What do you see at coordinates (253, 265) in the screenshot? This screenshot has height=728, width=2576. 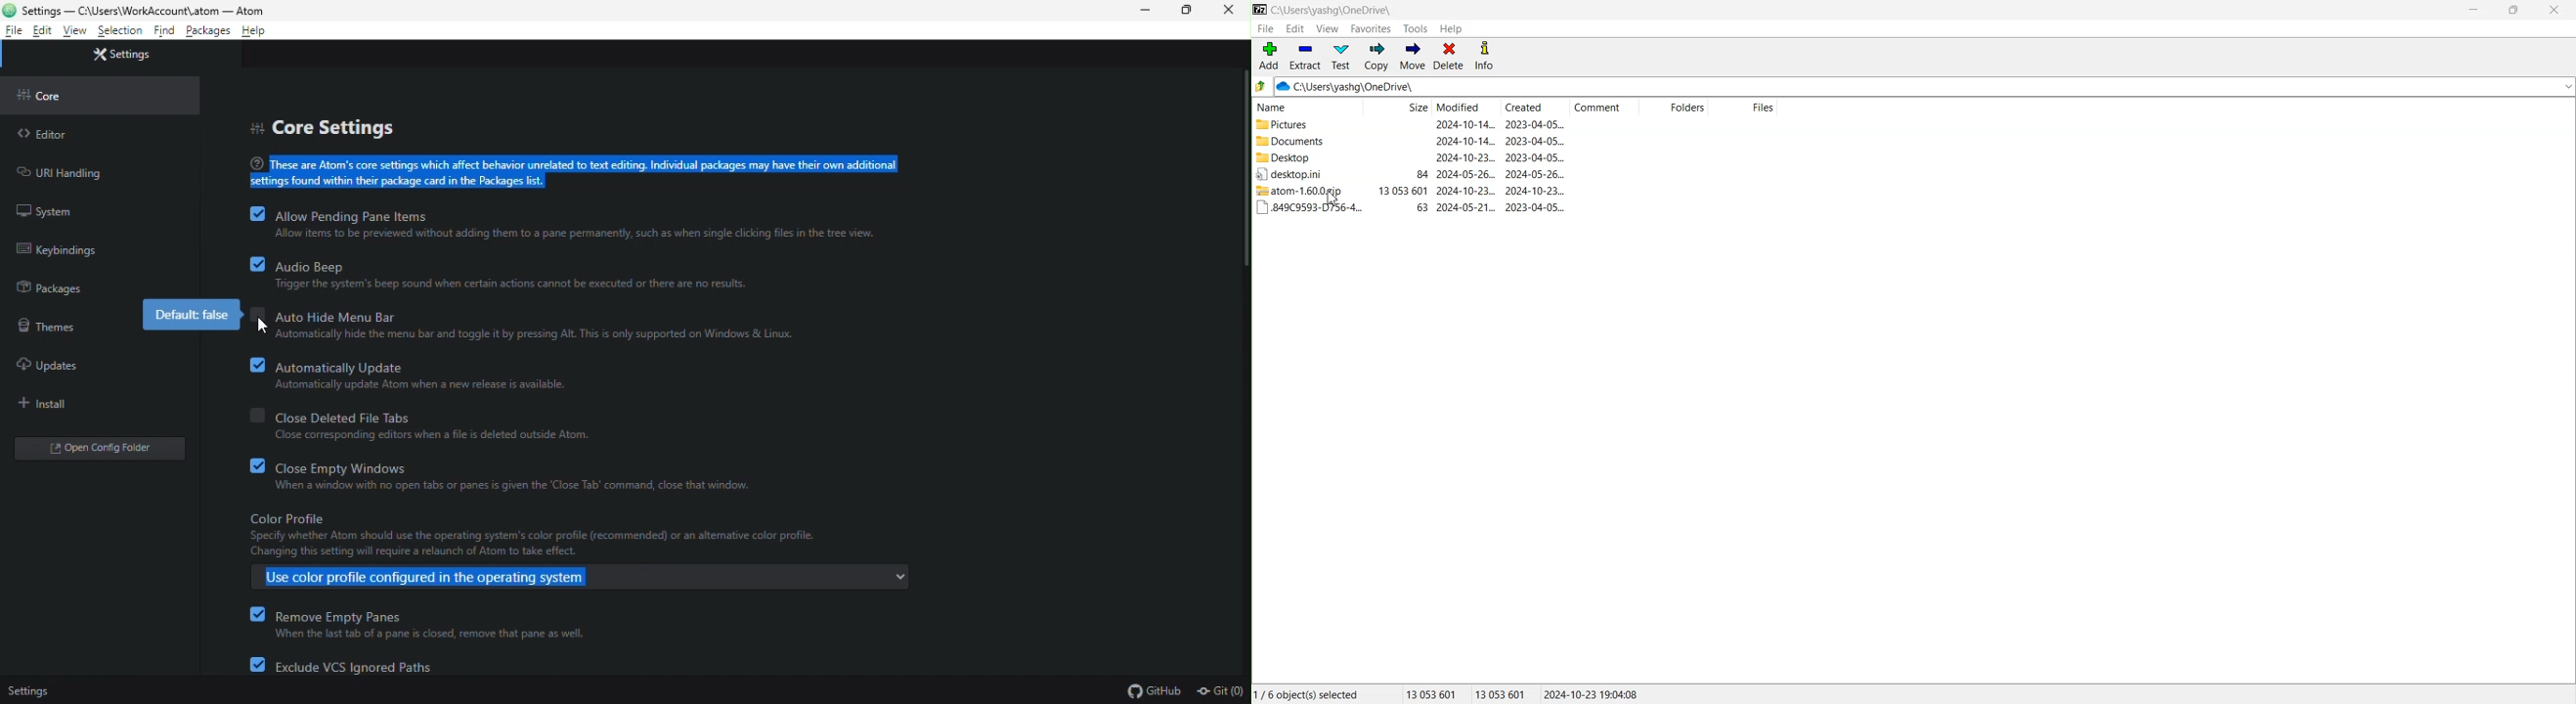 I see `checkbox` at bounding box center [253, 265].